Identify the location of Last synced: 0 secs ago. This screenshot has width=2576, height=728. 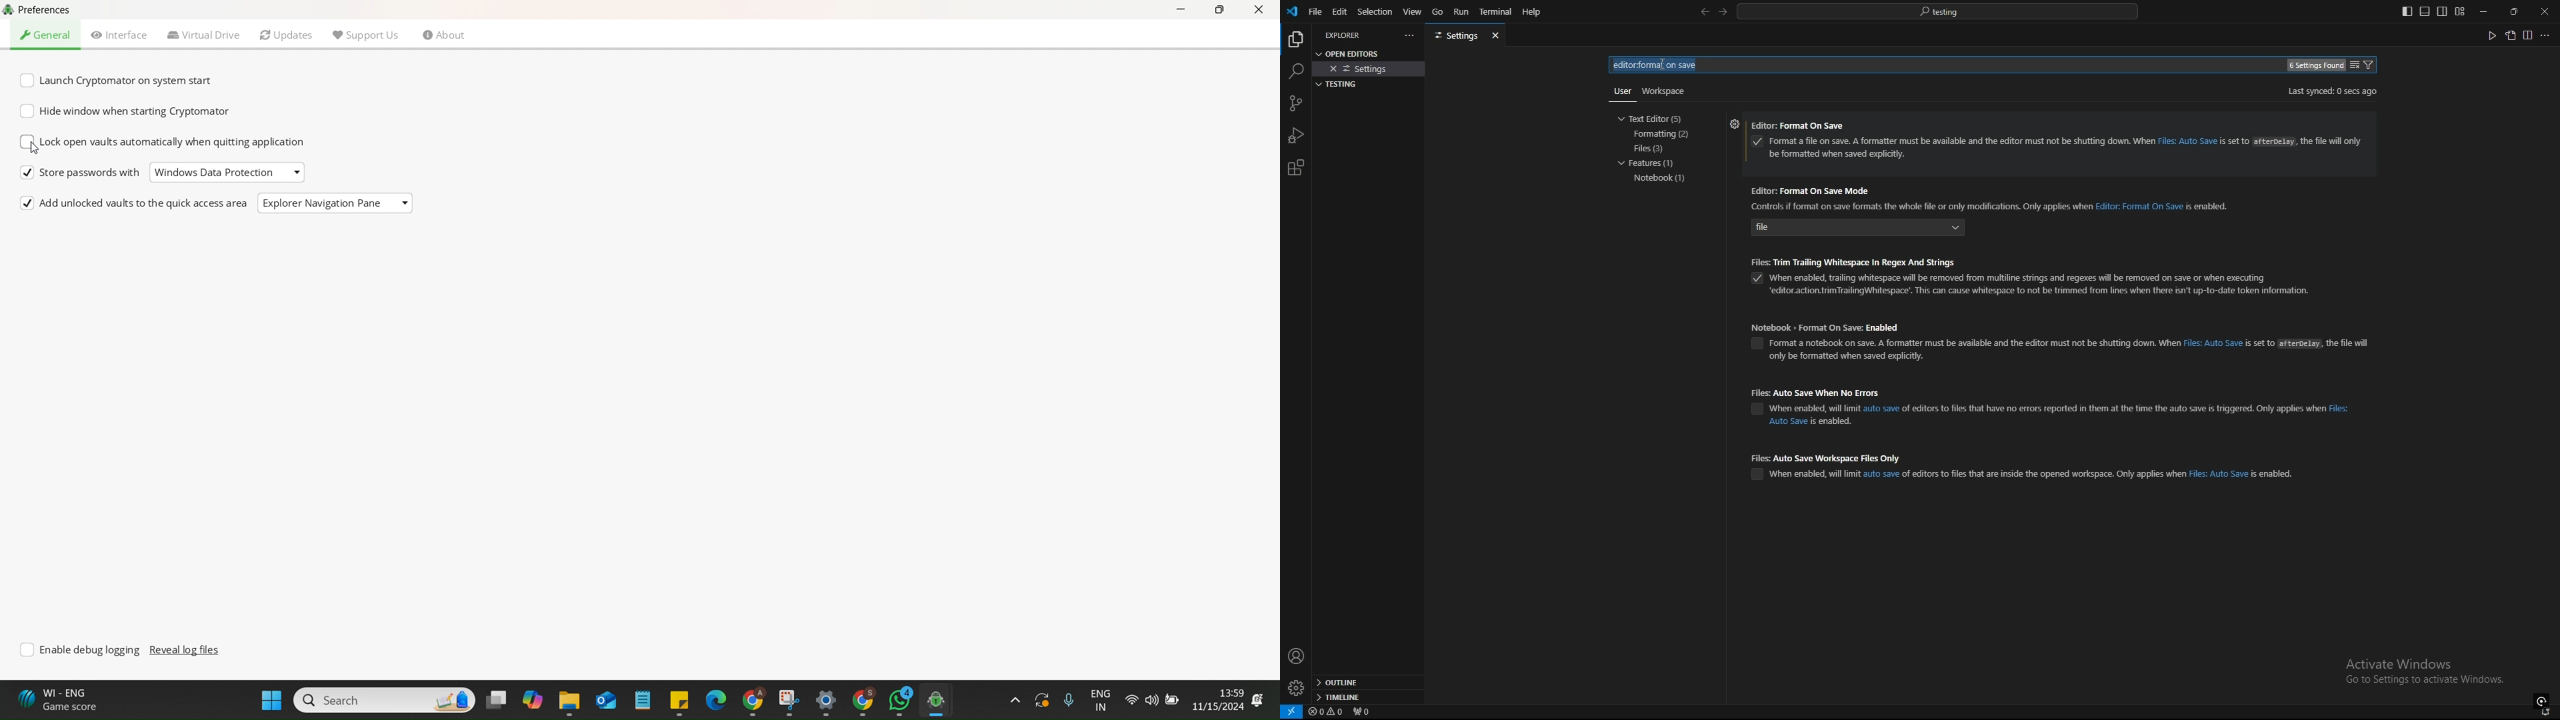
(2331, 91).